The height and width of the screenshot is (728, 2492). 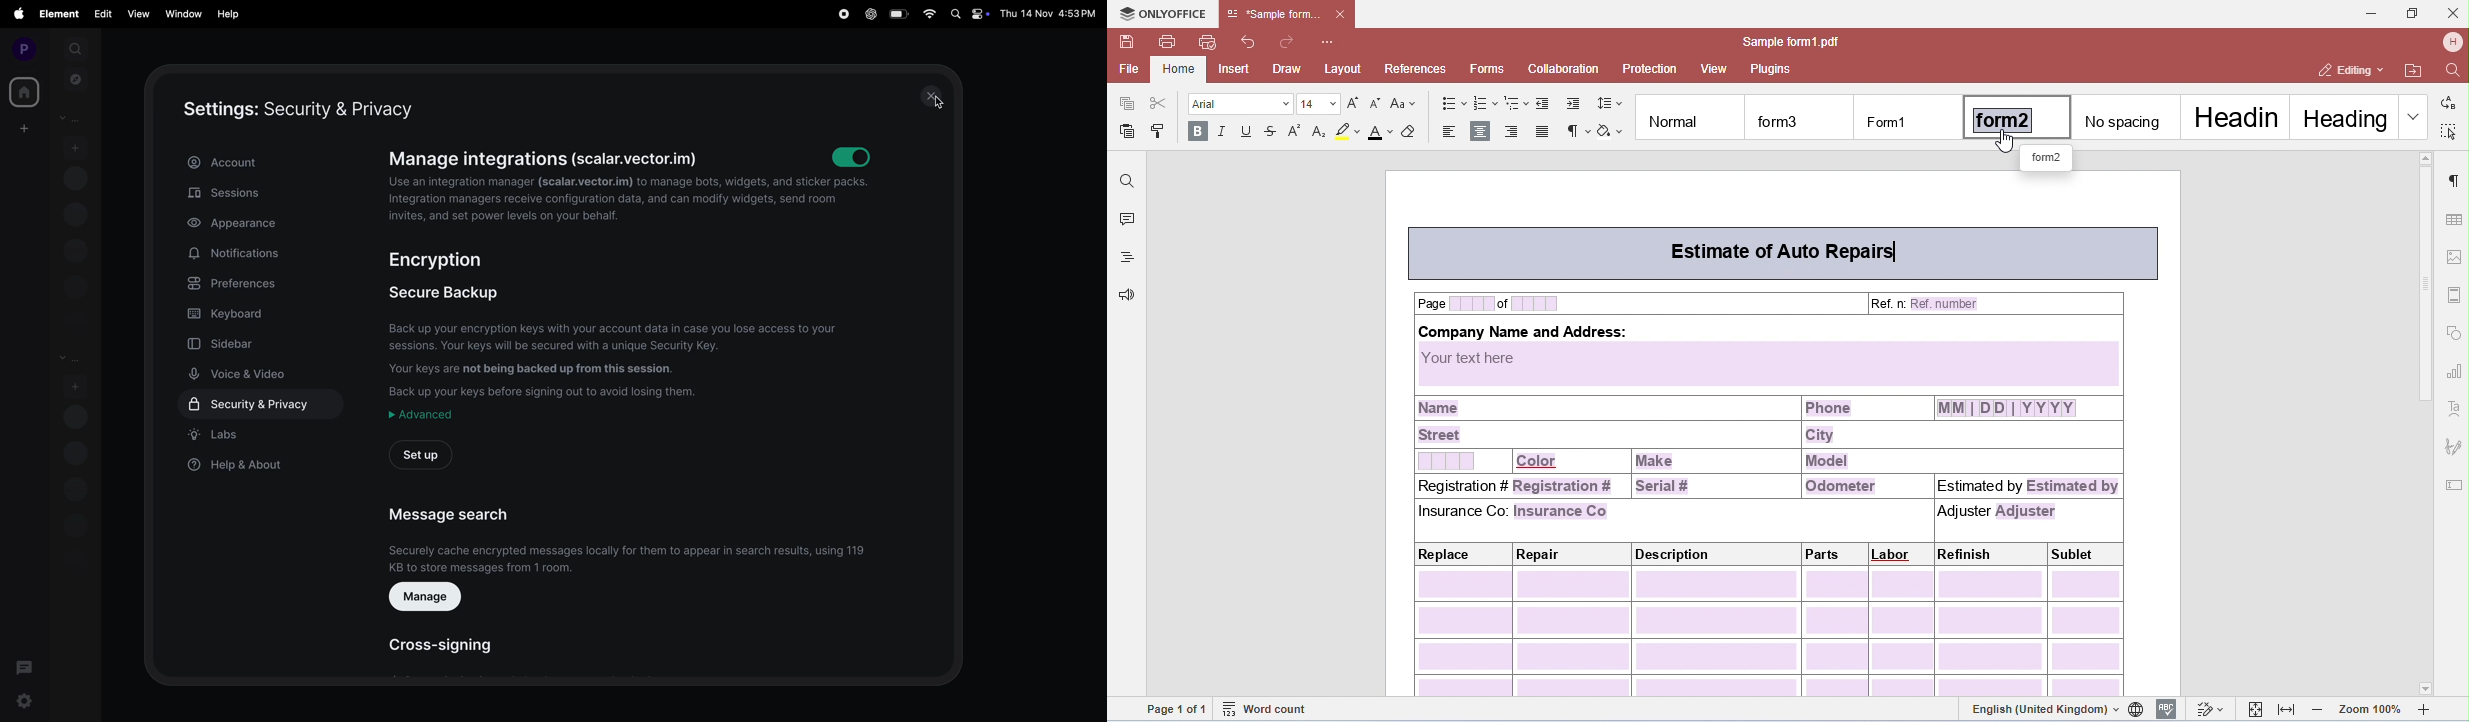 What do you see at coordinates (223, 165) in the screenshot?
I see `account` at bounding box center [223, 165].